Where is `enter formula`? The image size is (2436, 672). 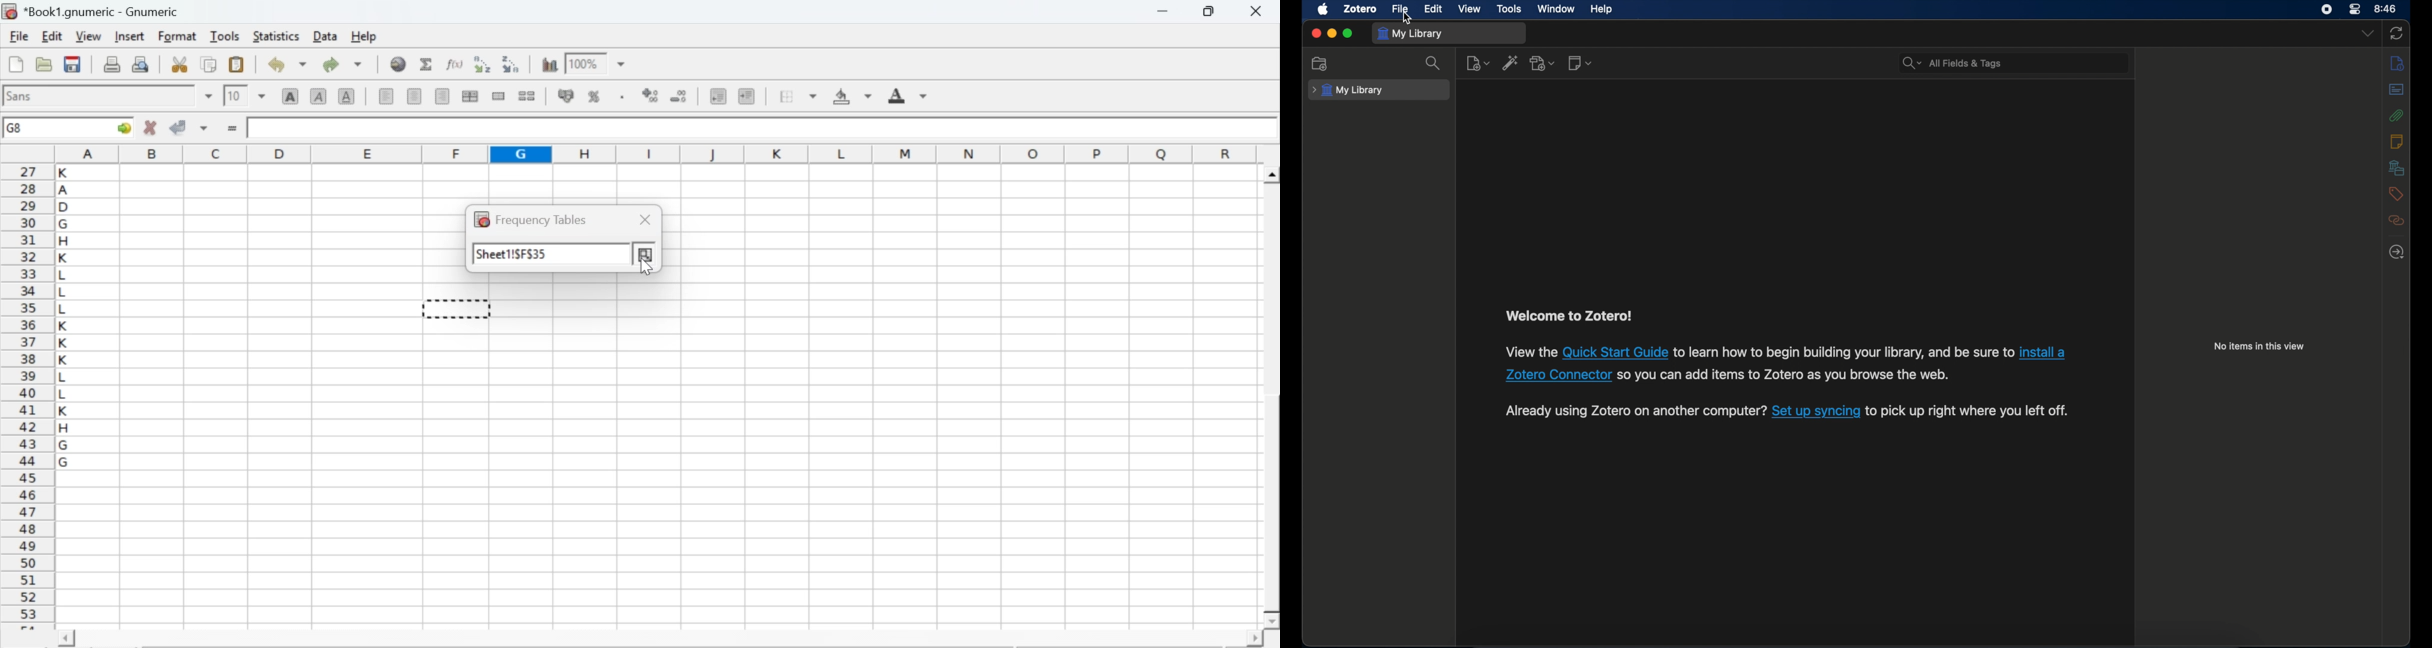 enter formula is located at coordinates (234, 129).